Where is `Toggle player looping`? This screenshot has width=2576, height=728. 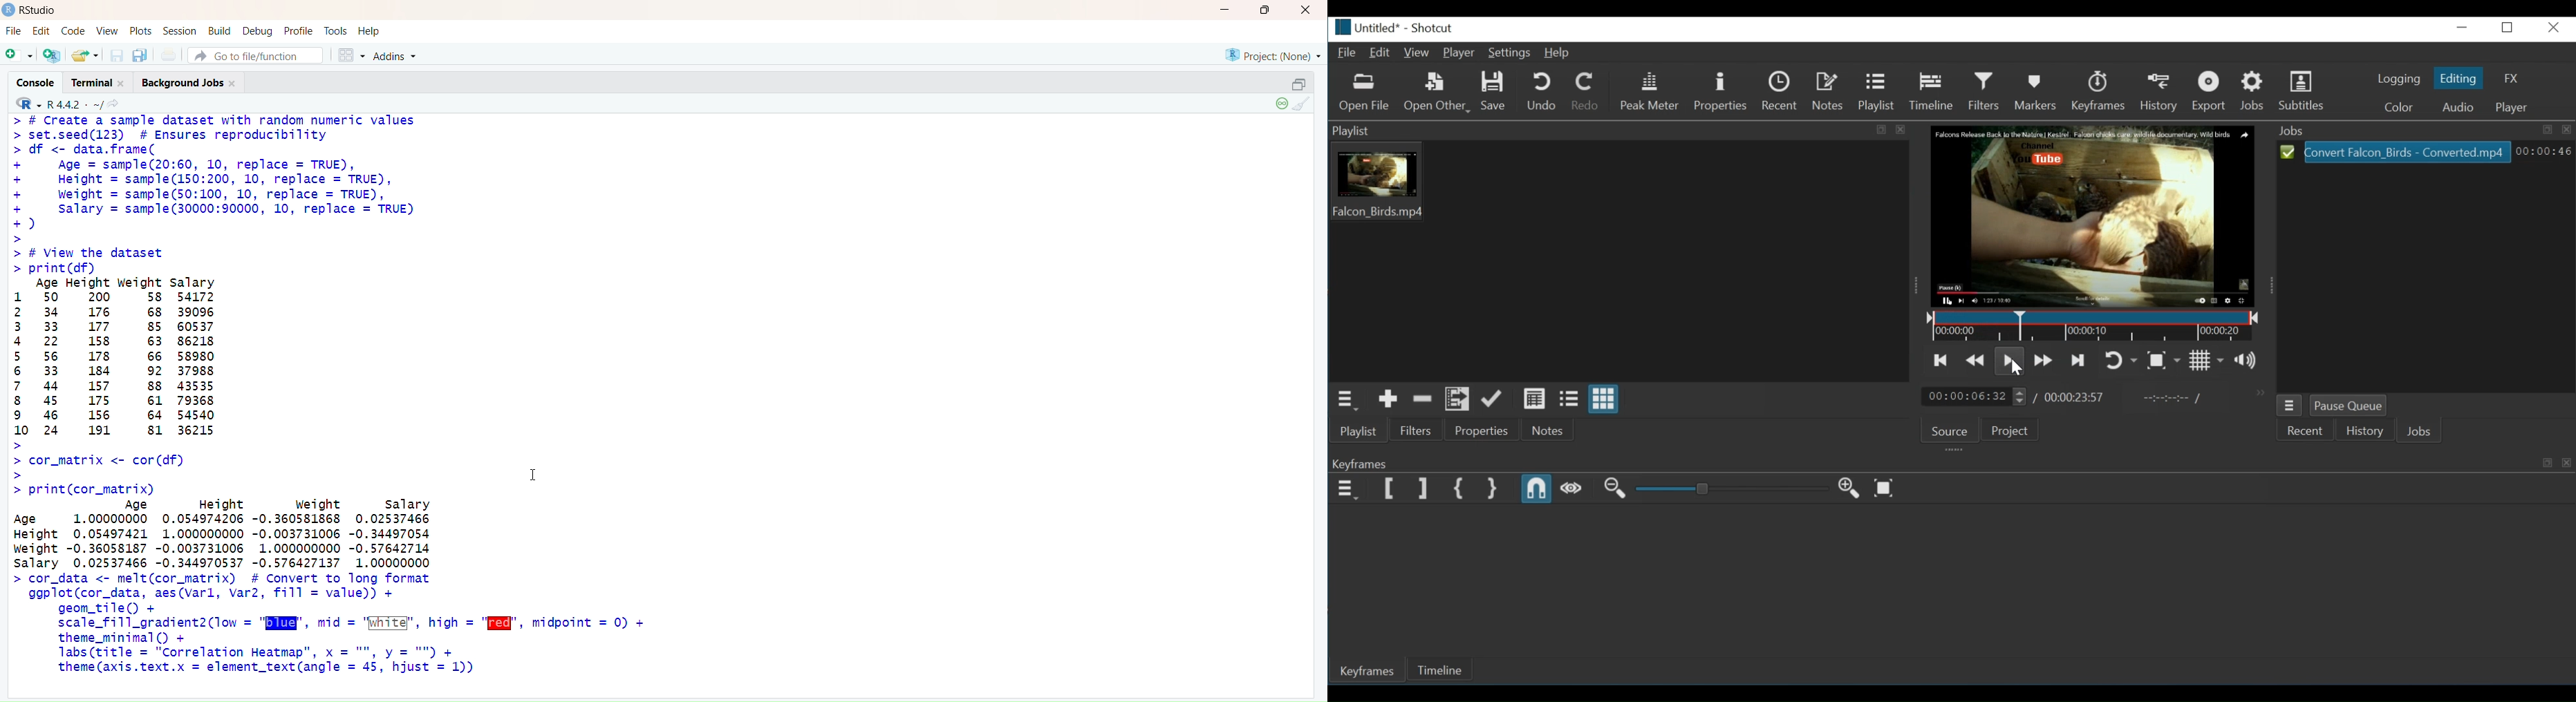 Toggle player looping is located at coordinates (2118, 359).